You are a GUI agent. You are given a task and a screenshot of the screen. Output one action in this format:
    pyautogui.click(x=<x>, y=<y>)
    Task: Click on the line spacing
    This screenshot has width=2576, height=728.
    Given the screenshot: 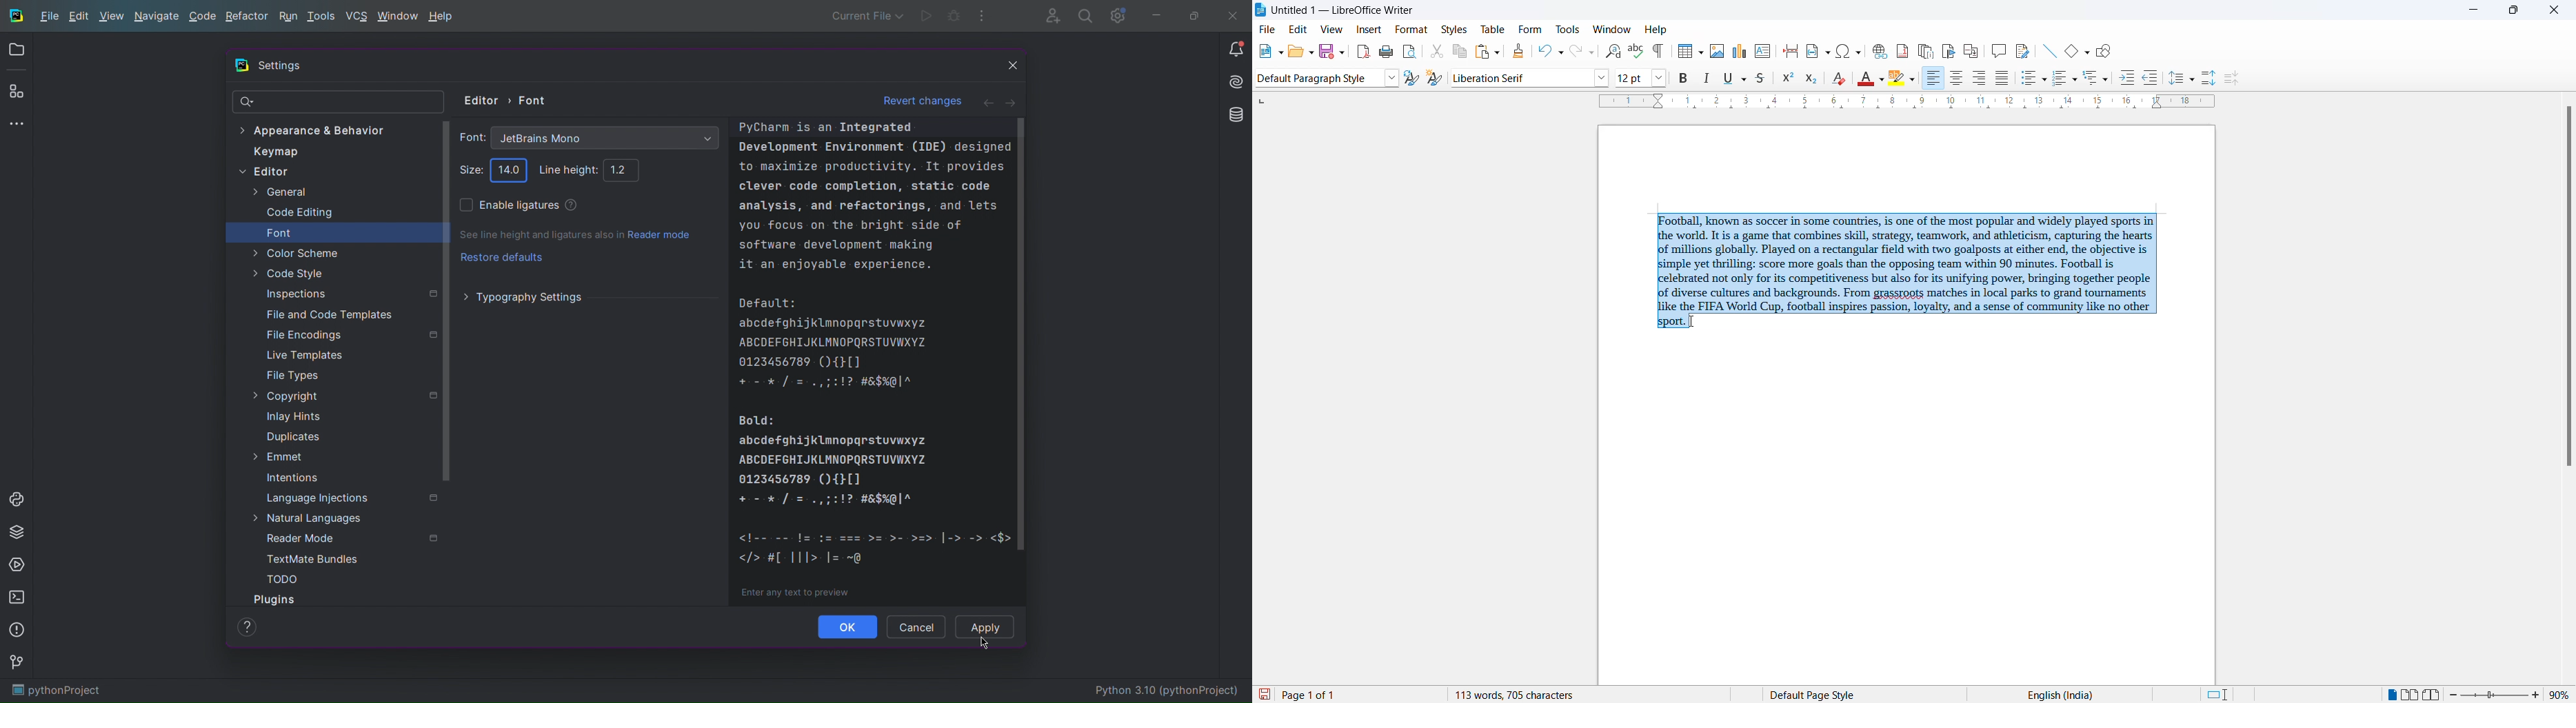 What is the action you would take?
    pyautogui.click(x=2175, y=79)
    